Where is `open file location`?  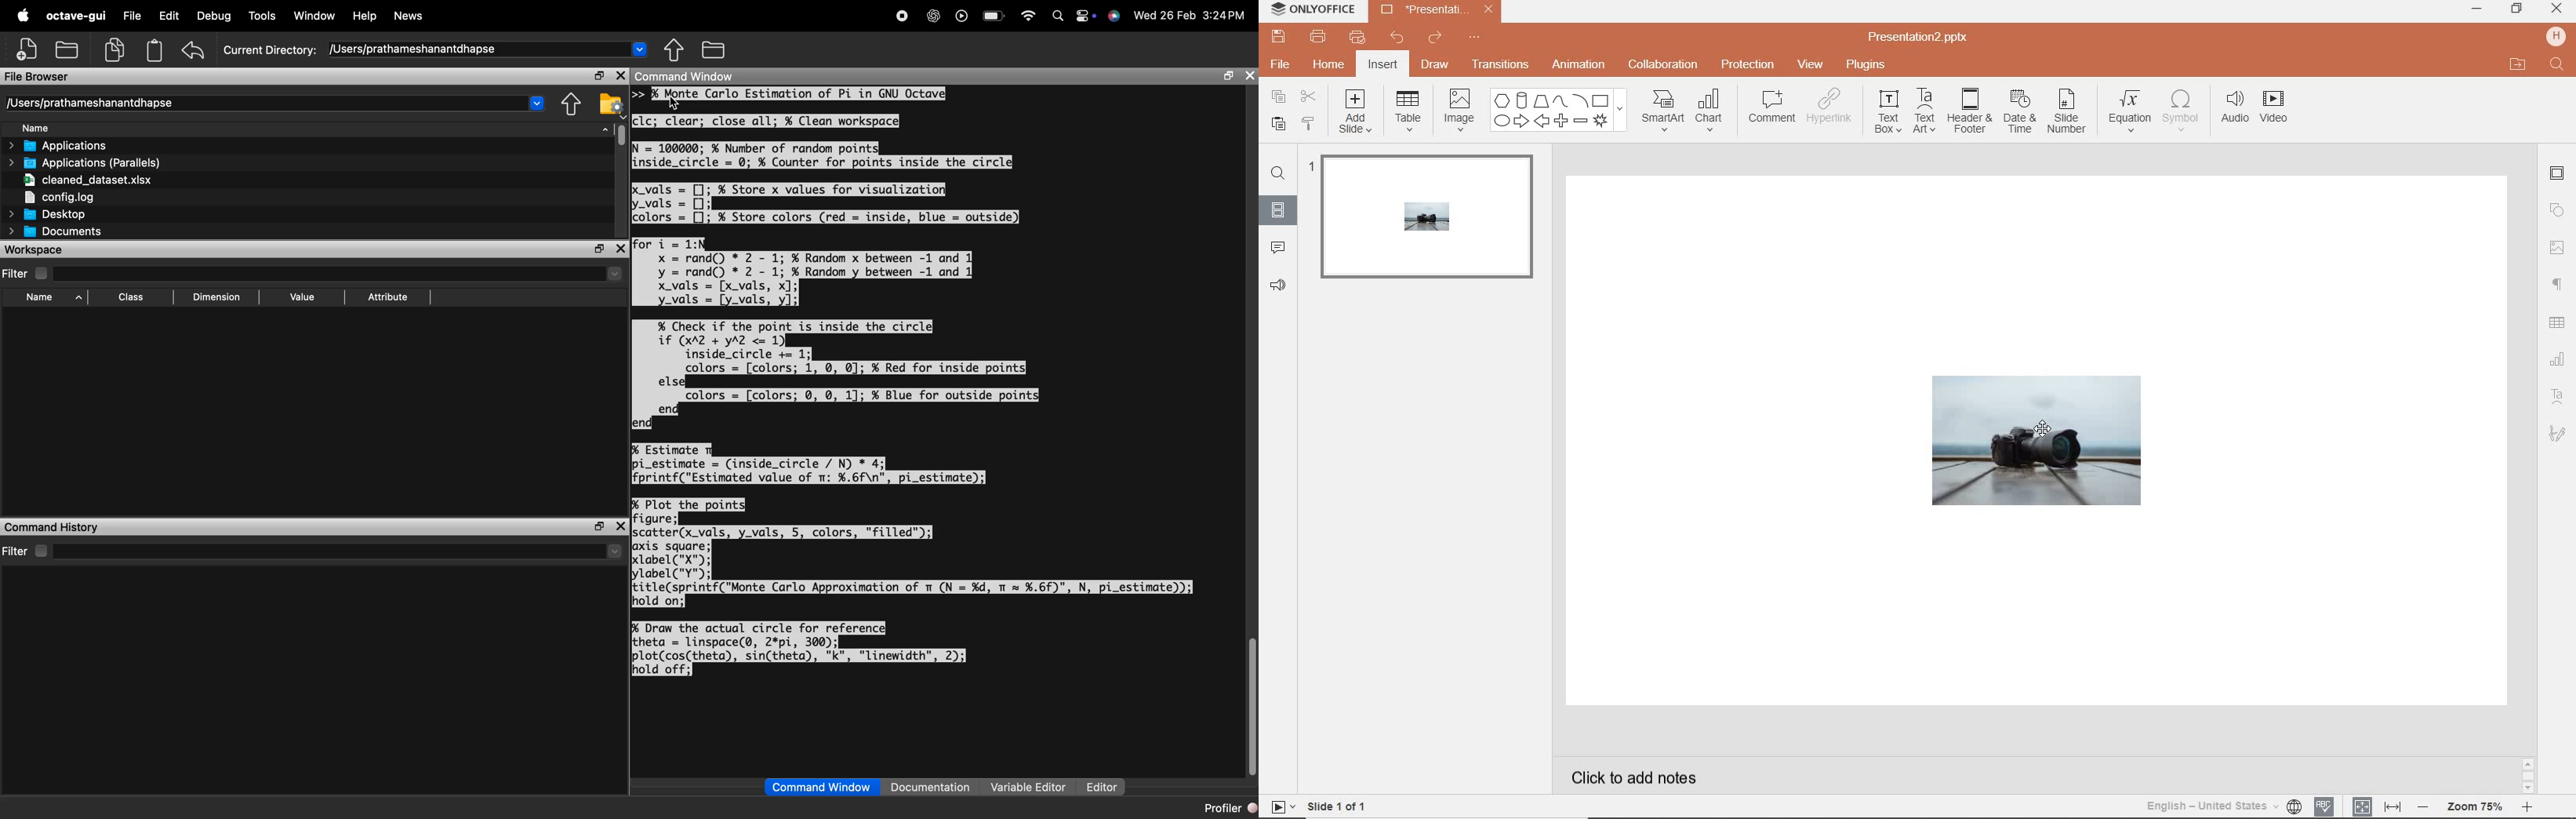
open file location is located at coordinates (2517, 65).